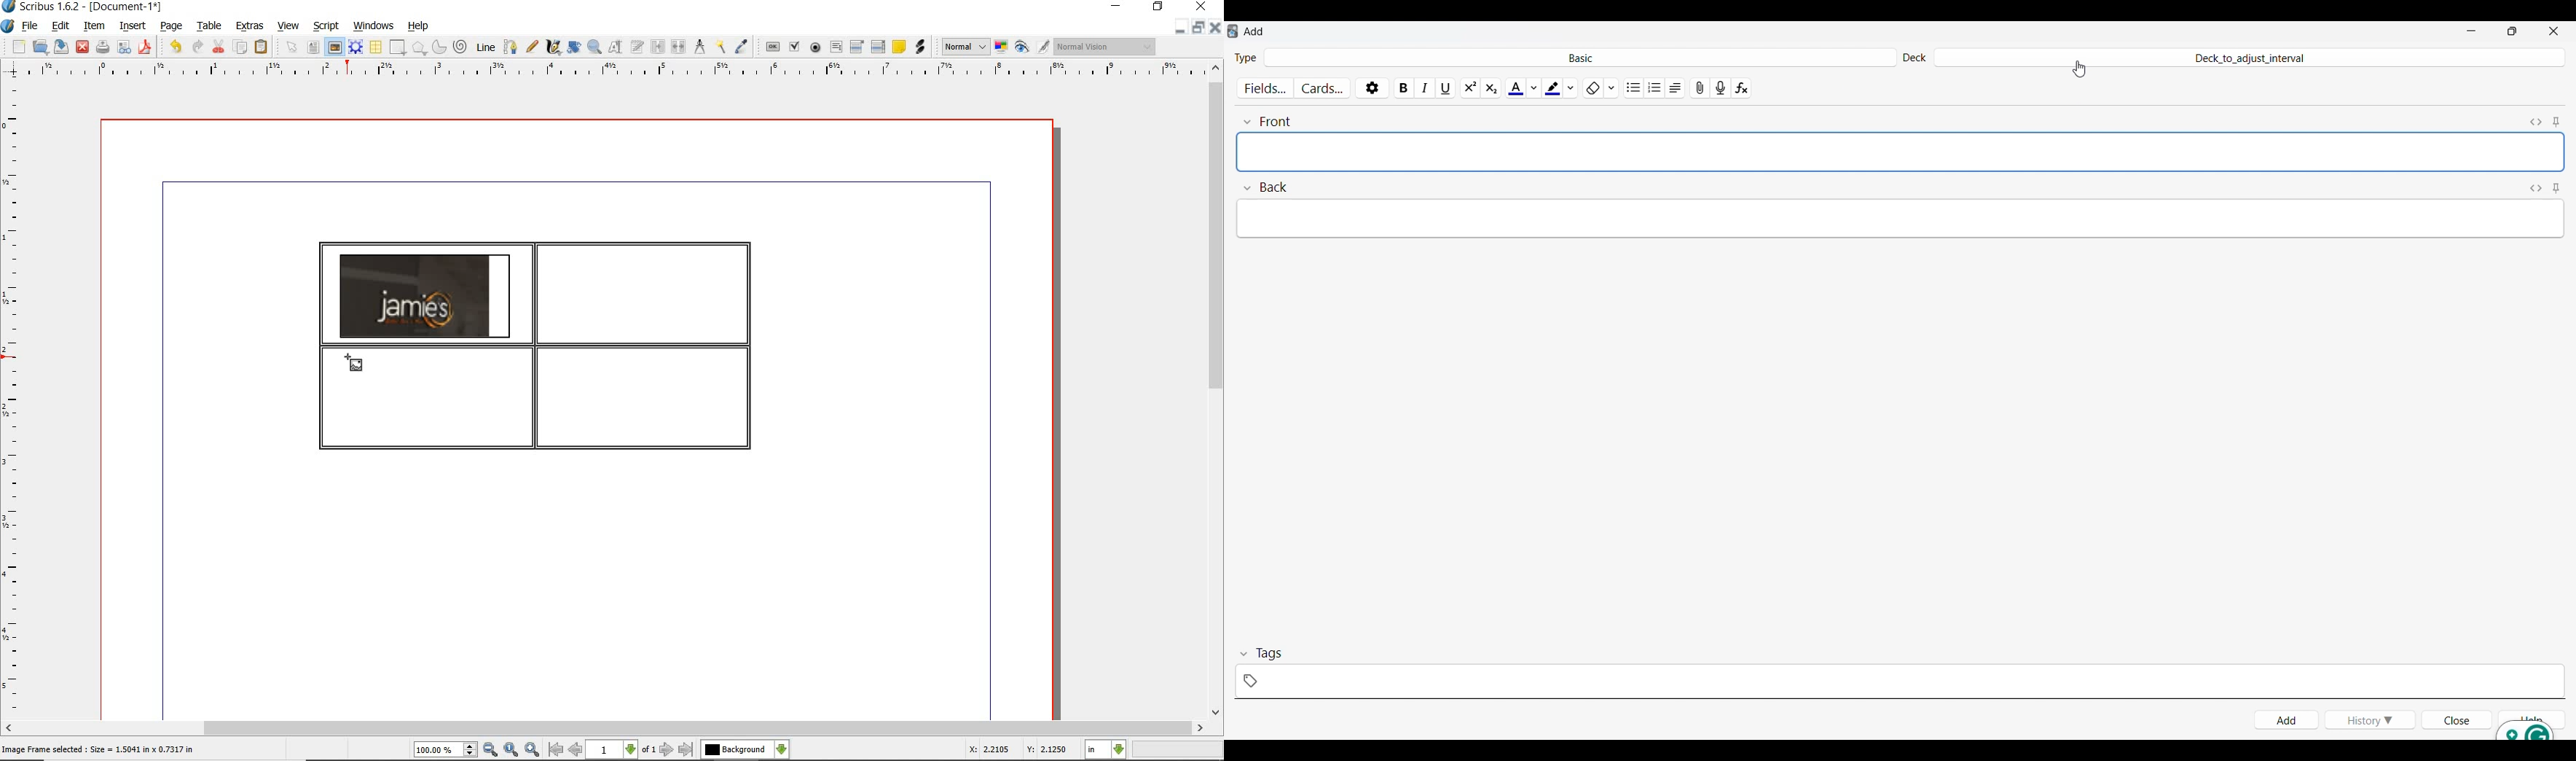 The width and height of the screenshot is (2576, 784). I want to click on help, so click(418, 26).